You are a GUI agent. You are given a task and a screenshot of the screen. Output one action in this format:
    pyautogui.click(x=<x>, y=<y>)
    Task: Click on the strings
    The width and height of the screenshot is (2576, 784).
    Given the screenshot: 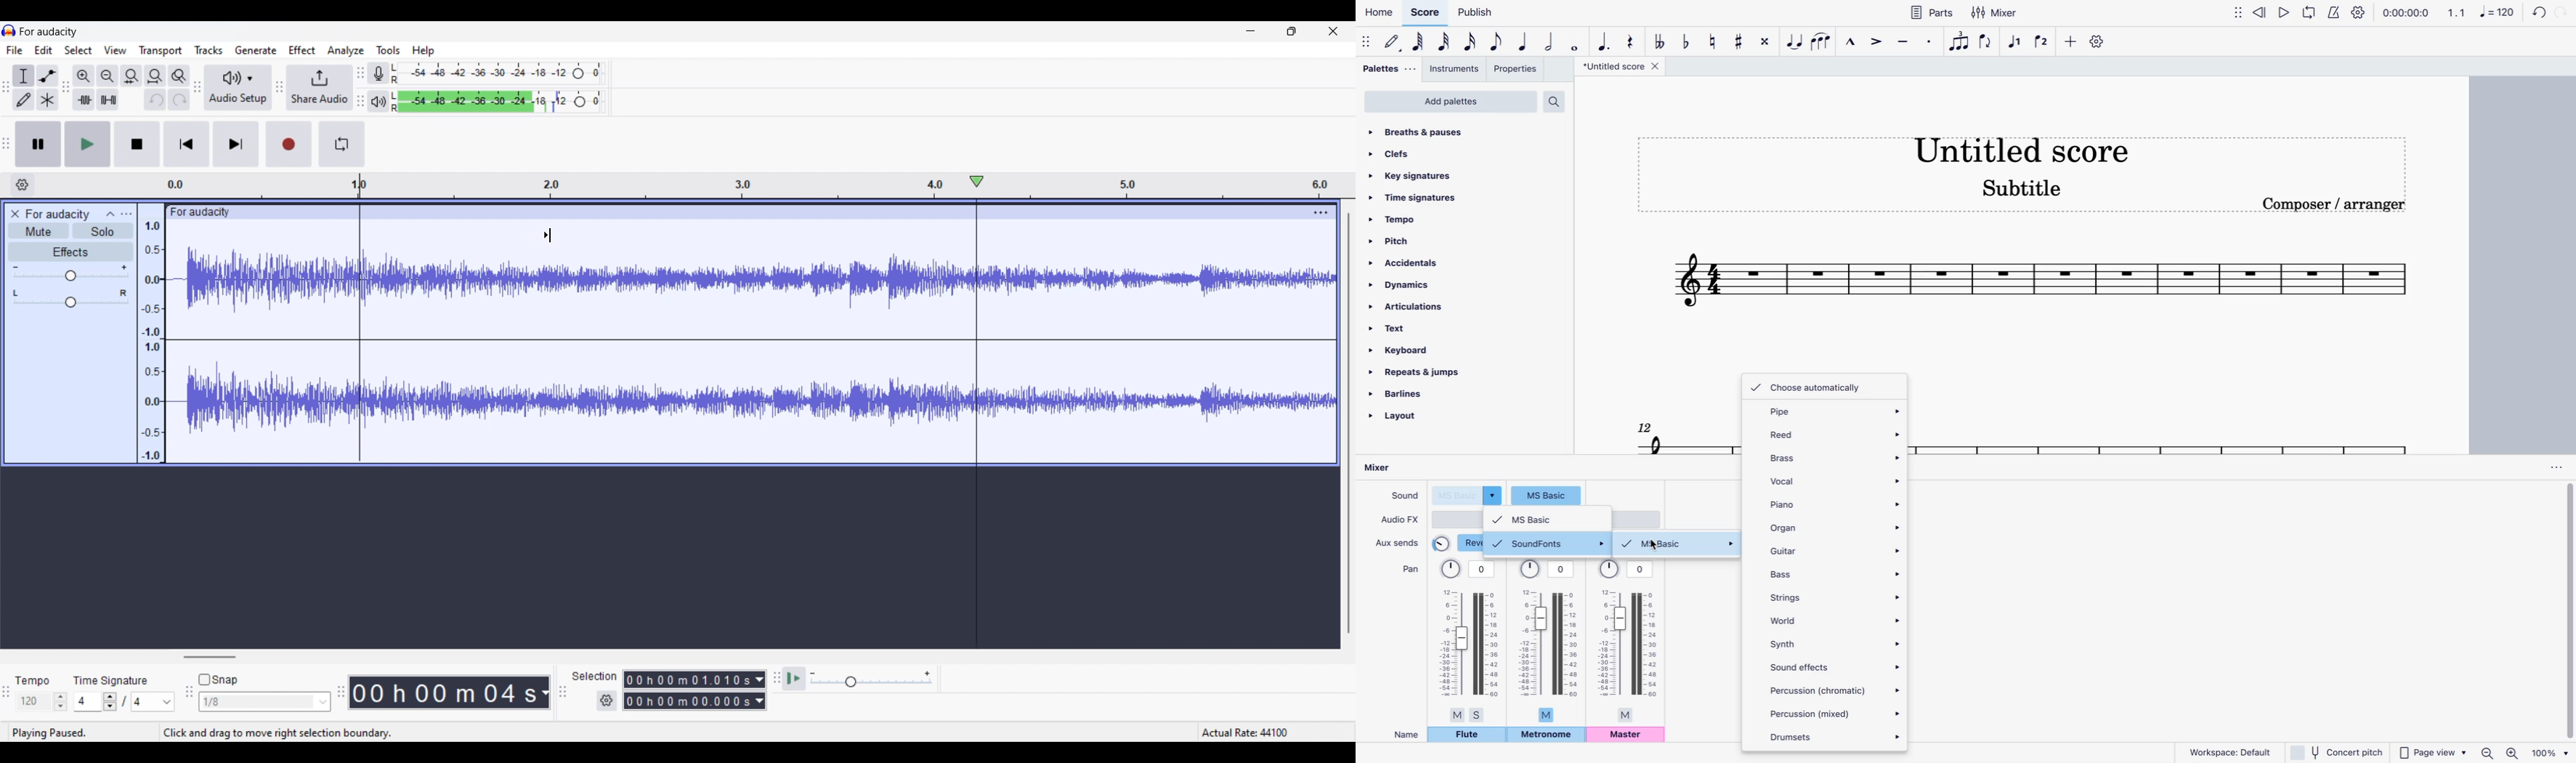 What is the action you would take?
    pyautogui.click(x=1834, y=596)
    